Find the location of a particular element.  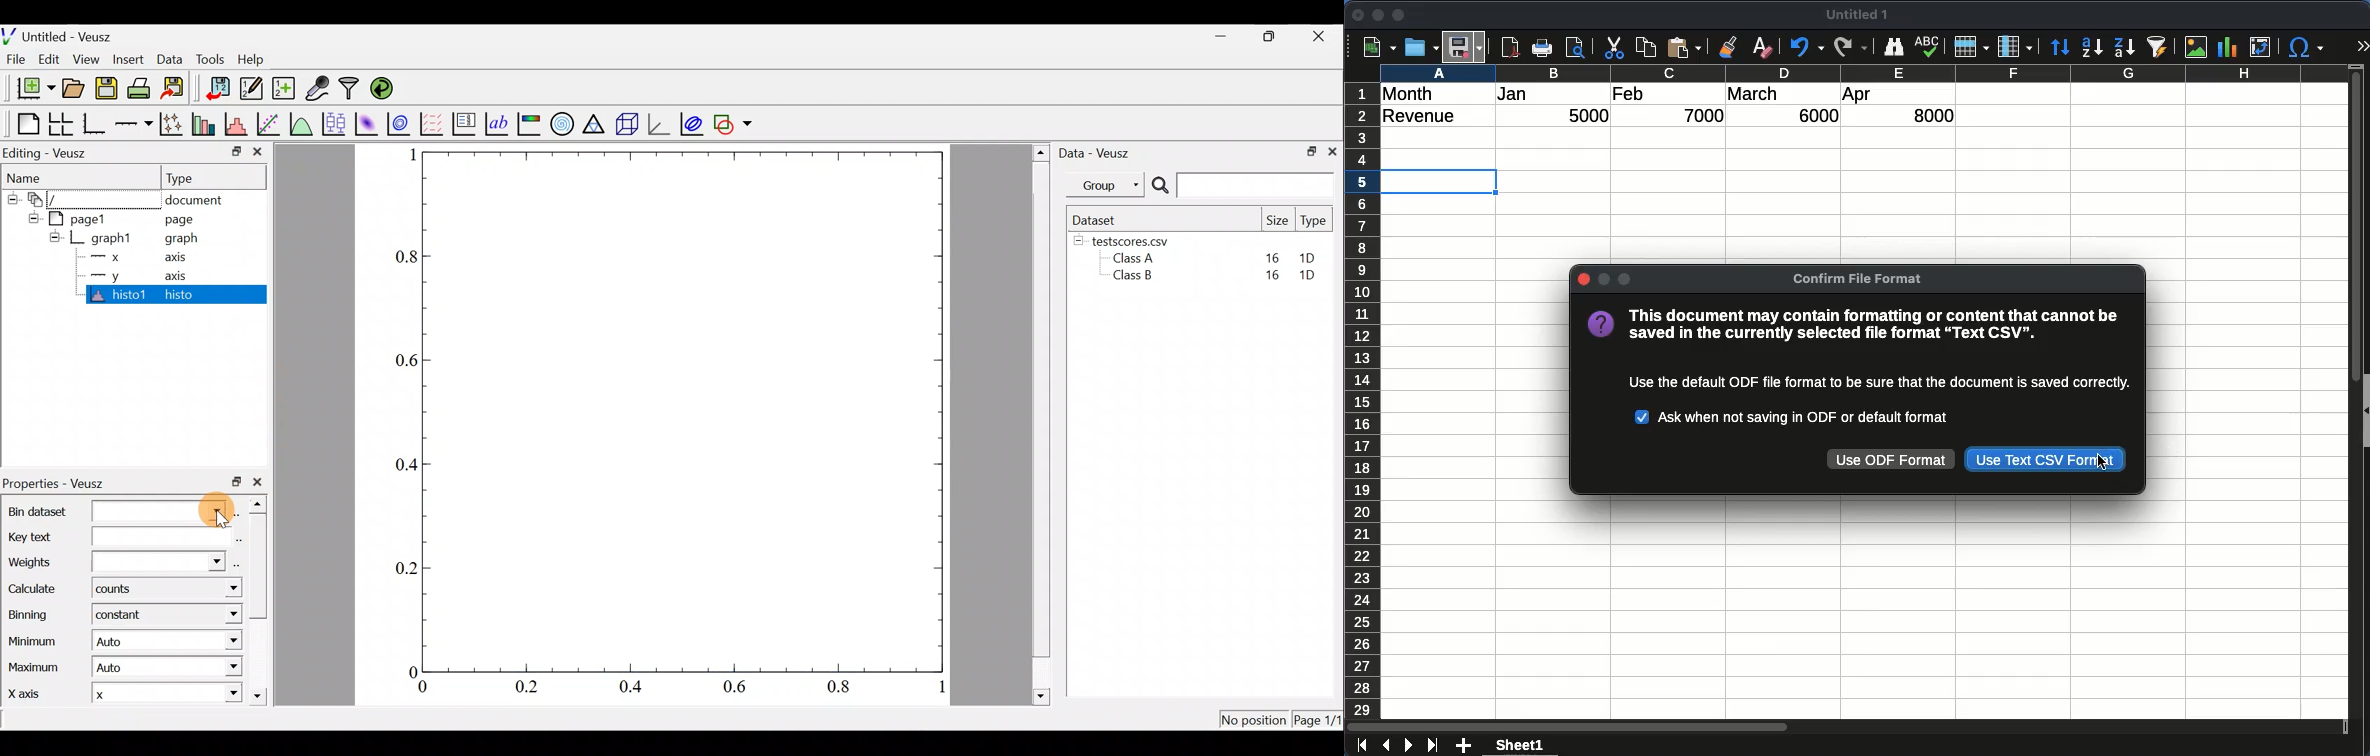

revenue is located at coordinates (1424, 117).